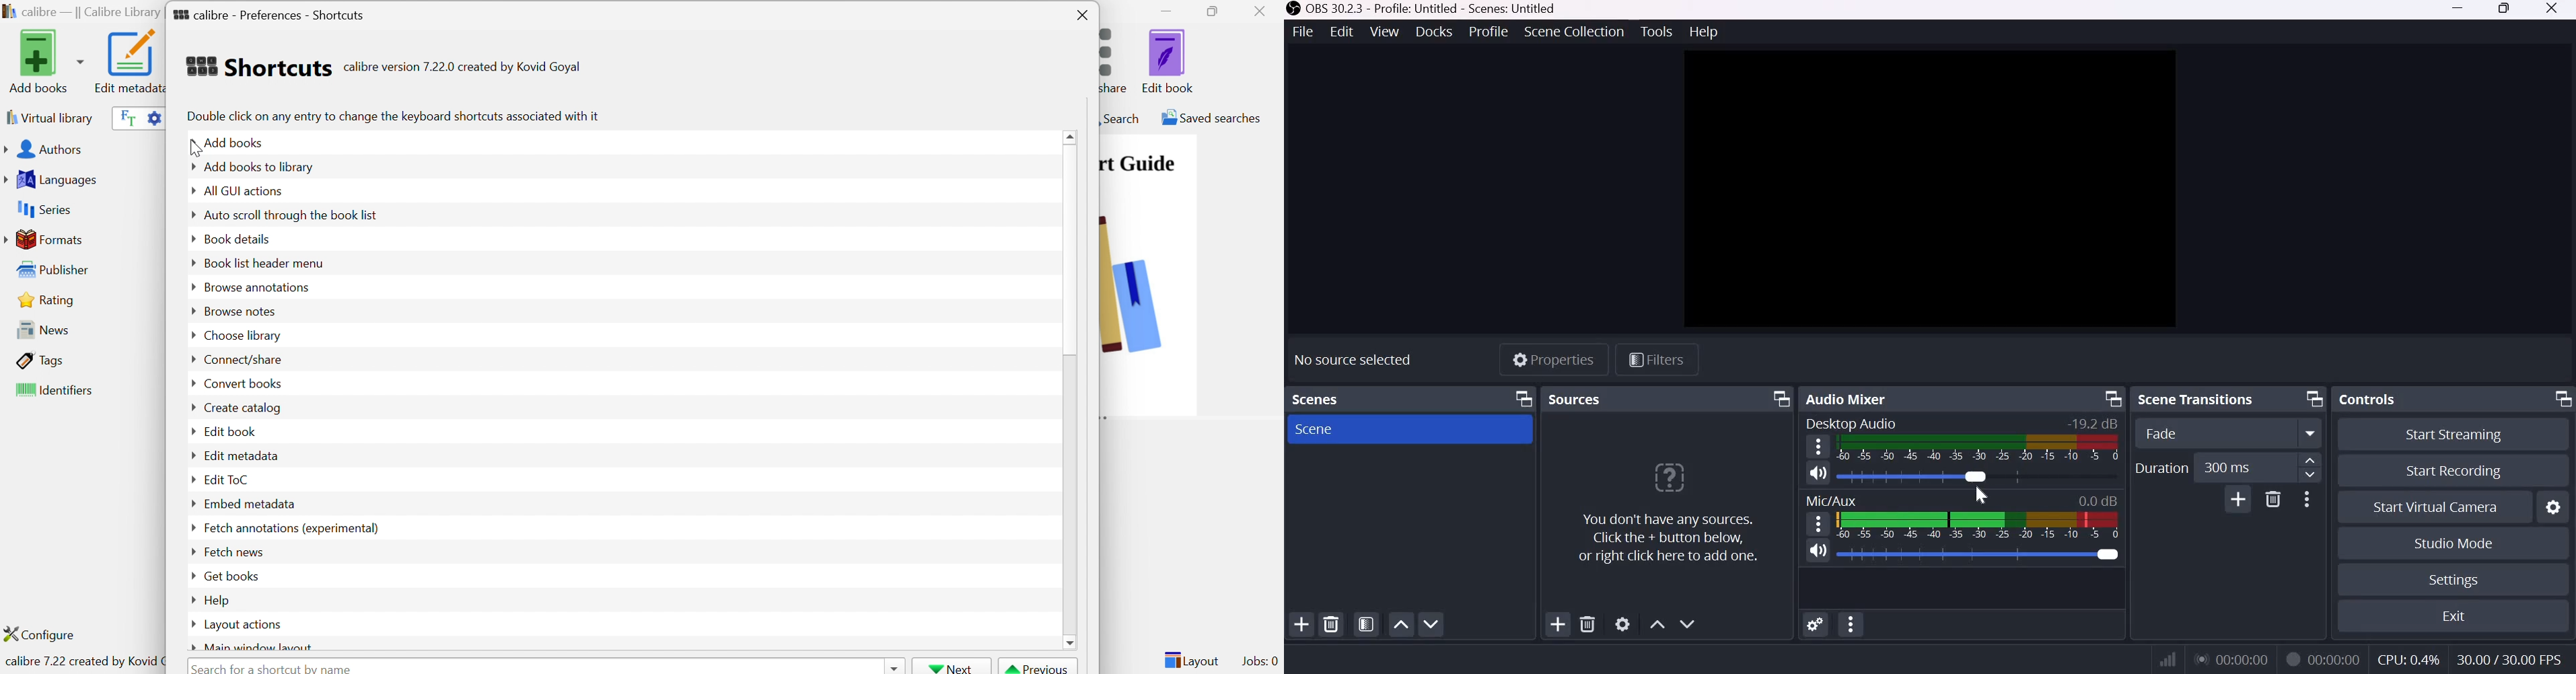 This screenshot has height=700, width=2576. What do you see at coordinates (2447, 435) in the screenshot?
I see `Start Streaming` at bounding box center [2447, 435].